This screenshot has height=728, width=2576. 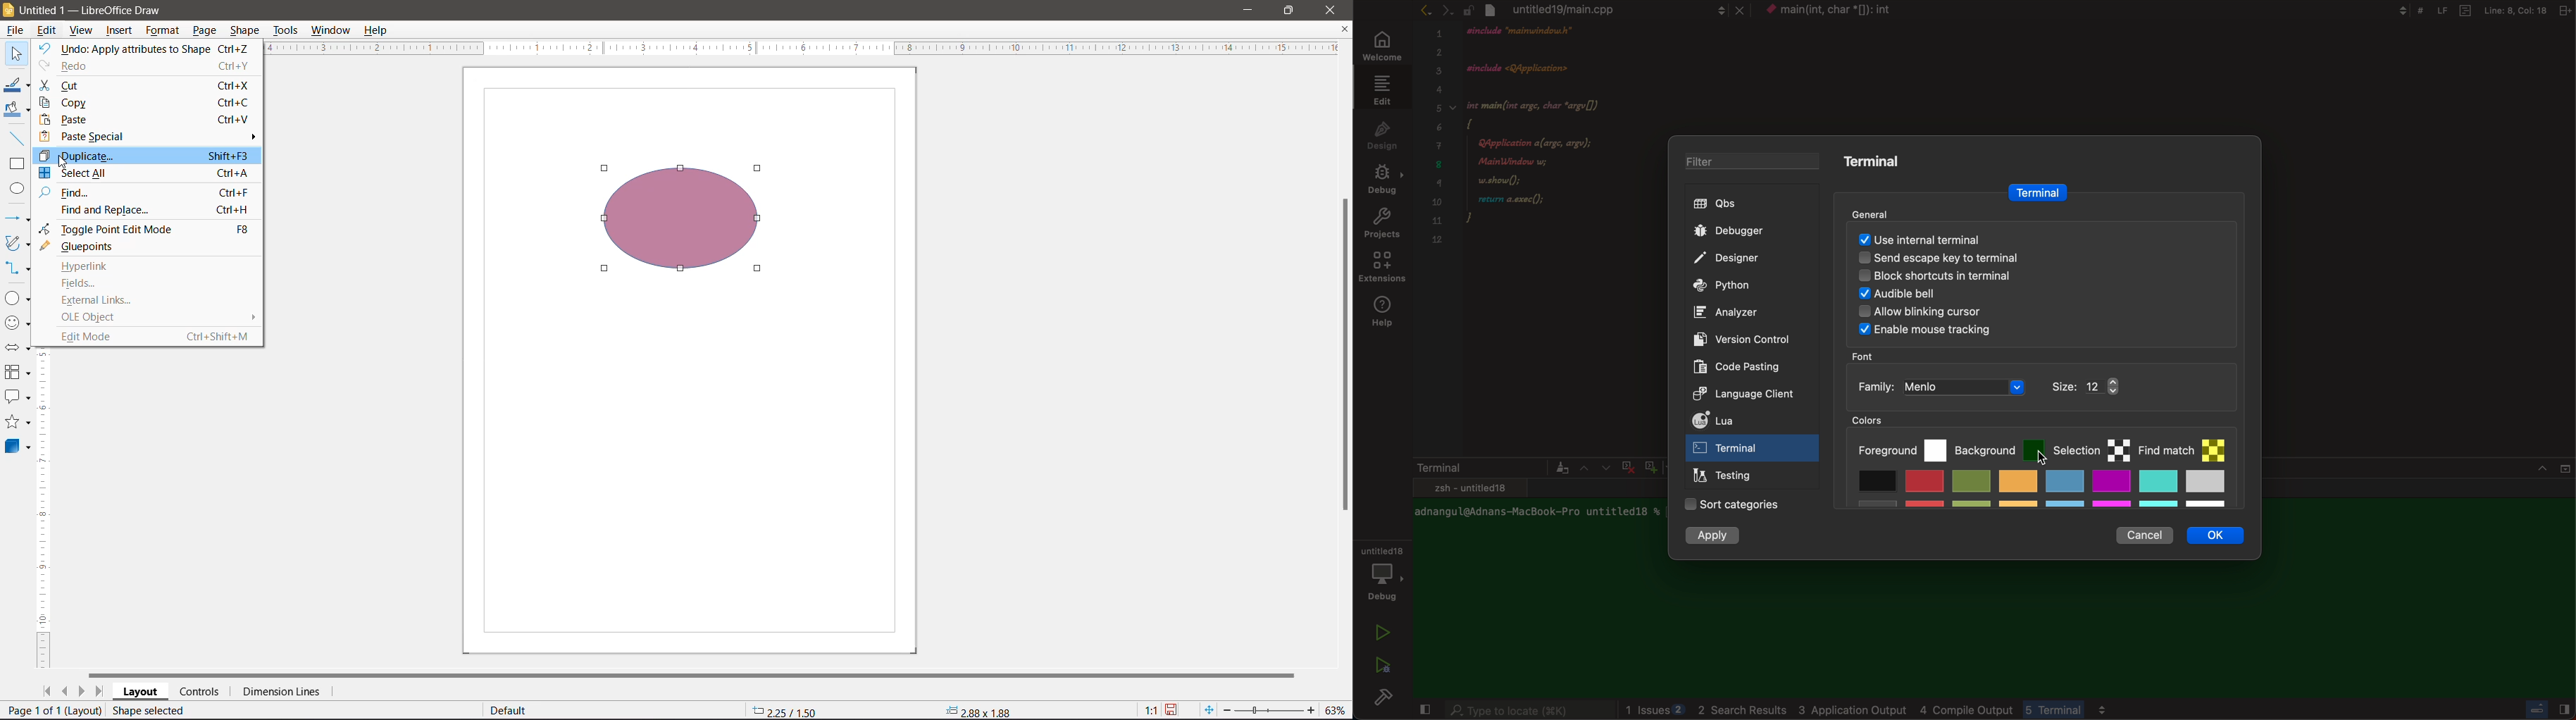 I want to click on Scaling factor of the document, so click(x=1151, y=711).